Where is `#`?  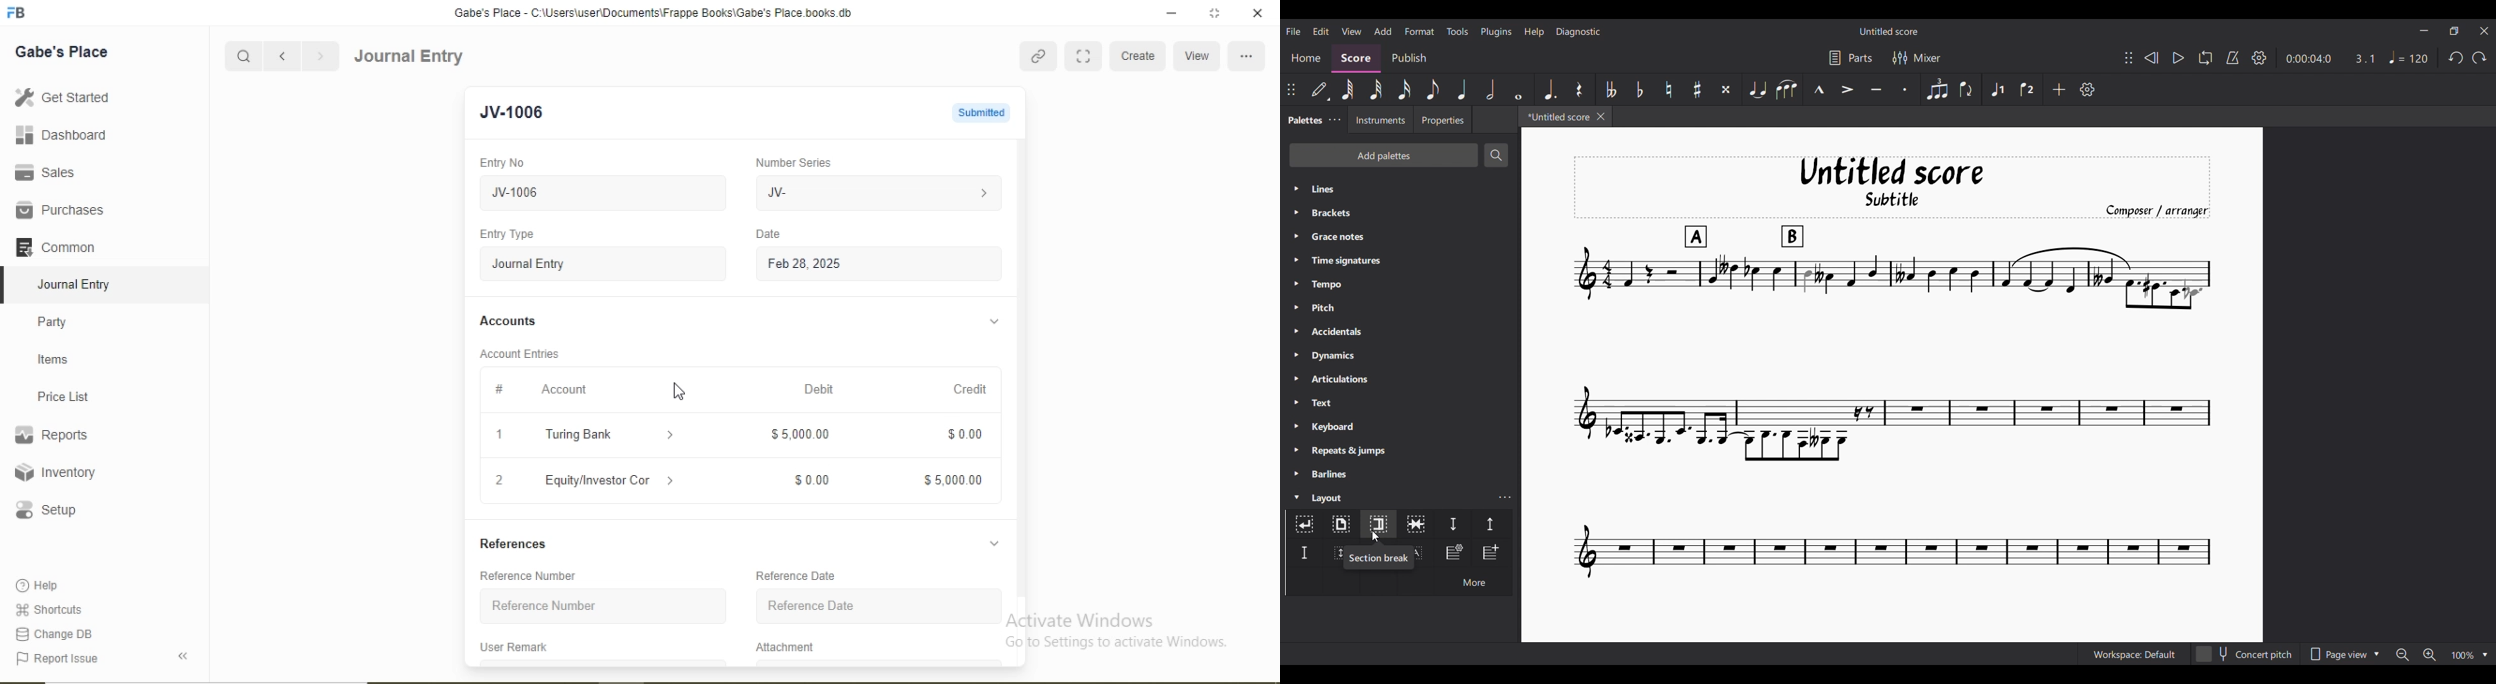 # is located at coordinates (500, 388).